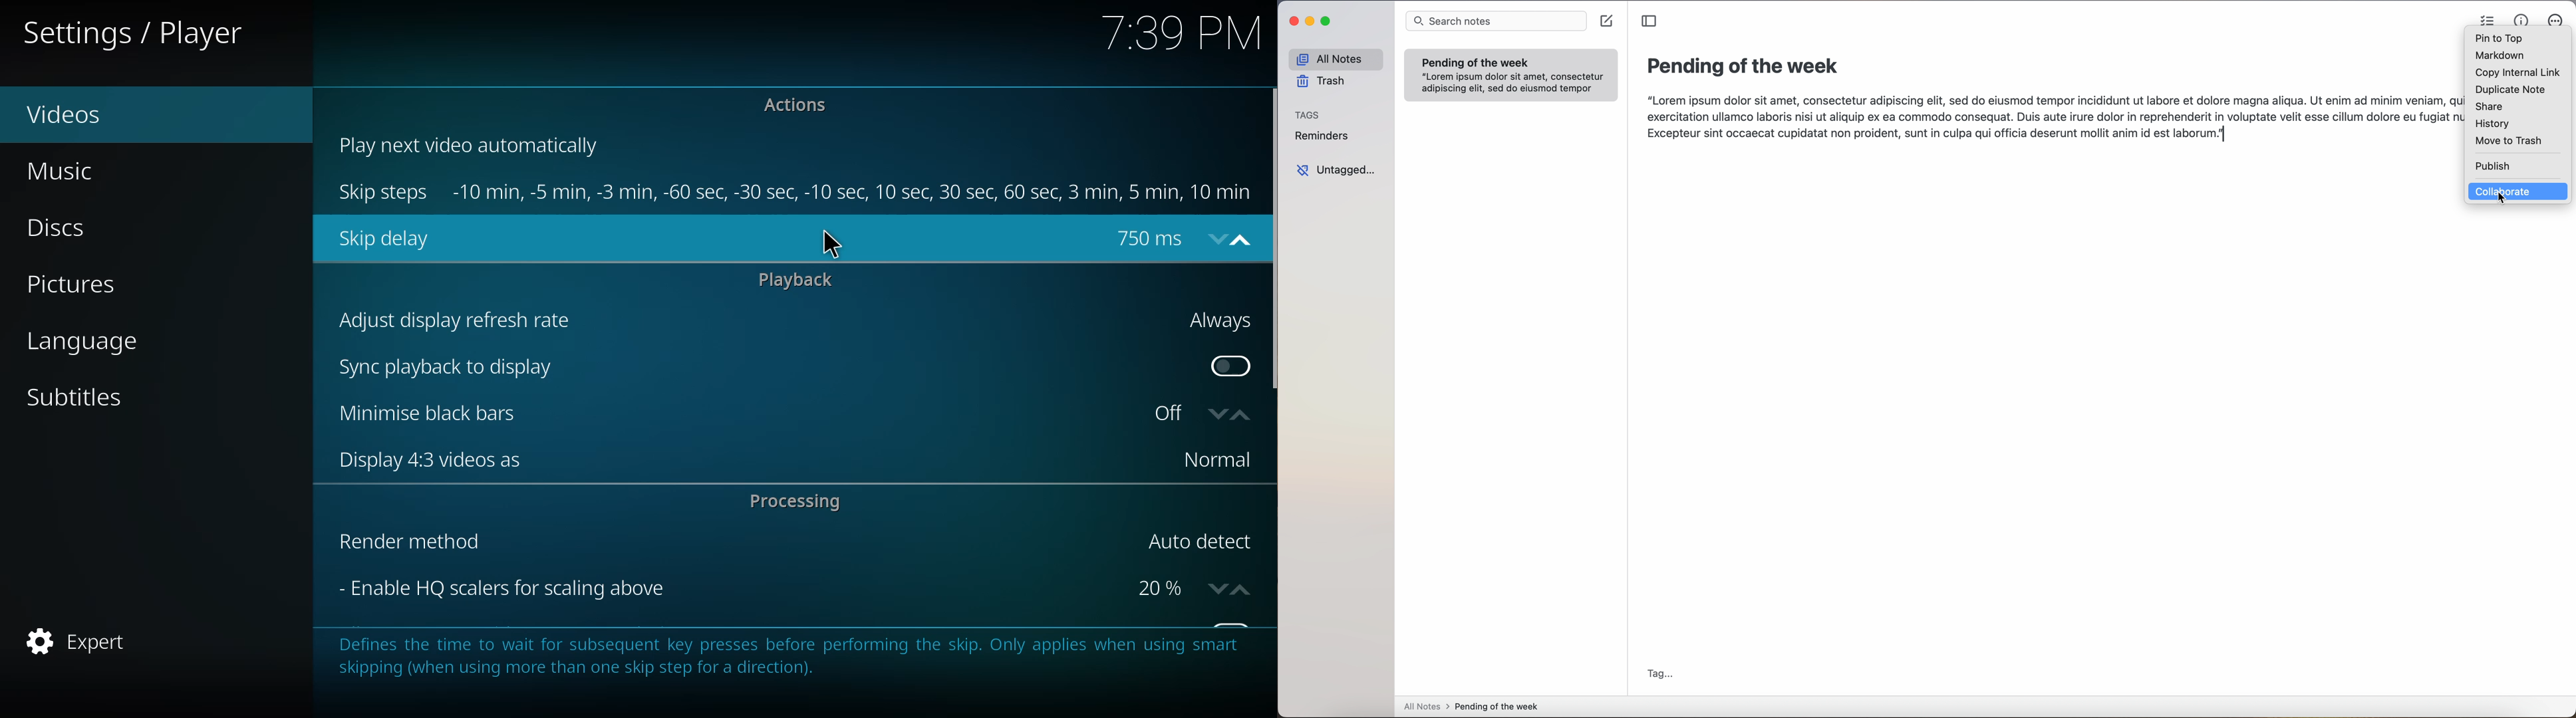 The image size is (2576, 728). I want to click on maximize app, so click(1327, 21).